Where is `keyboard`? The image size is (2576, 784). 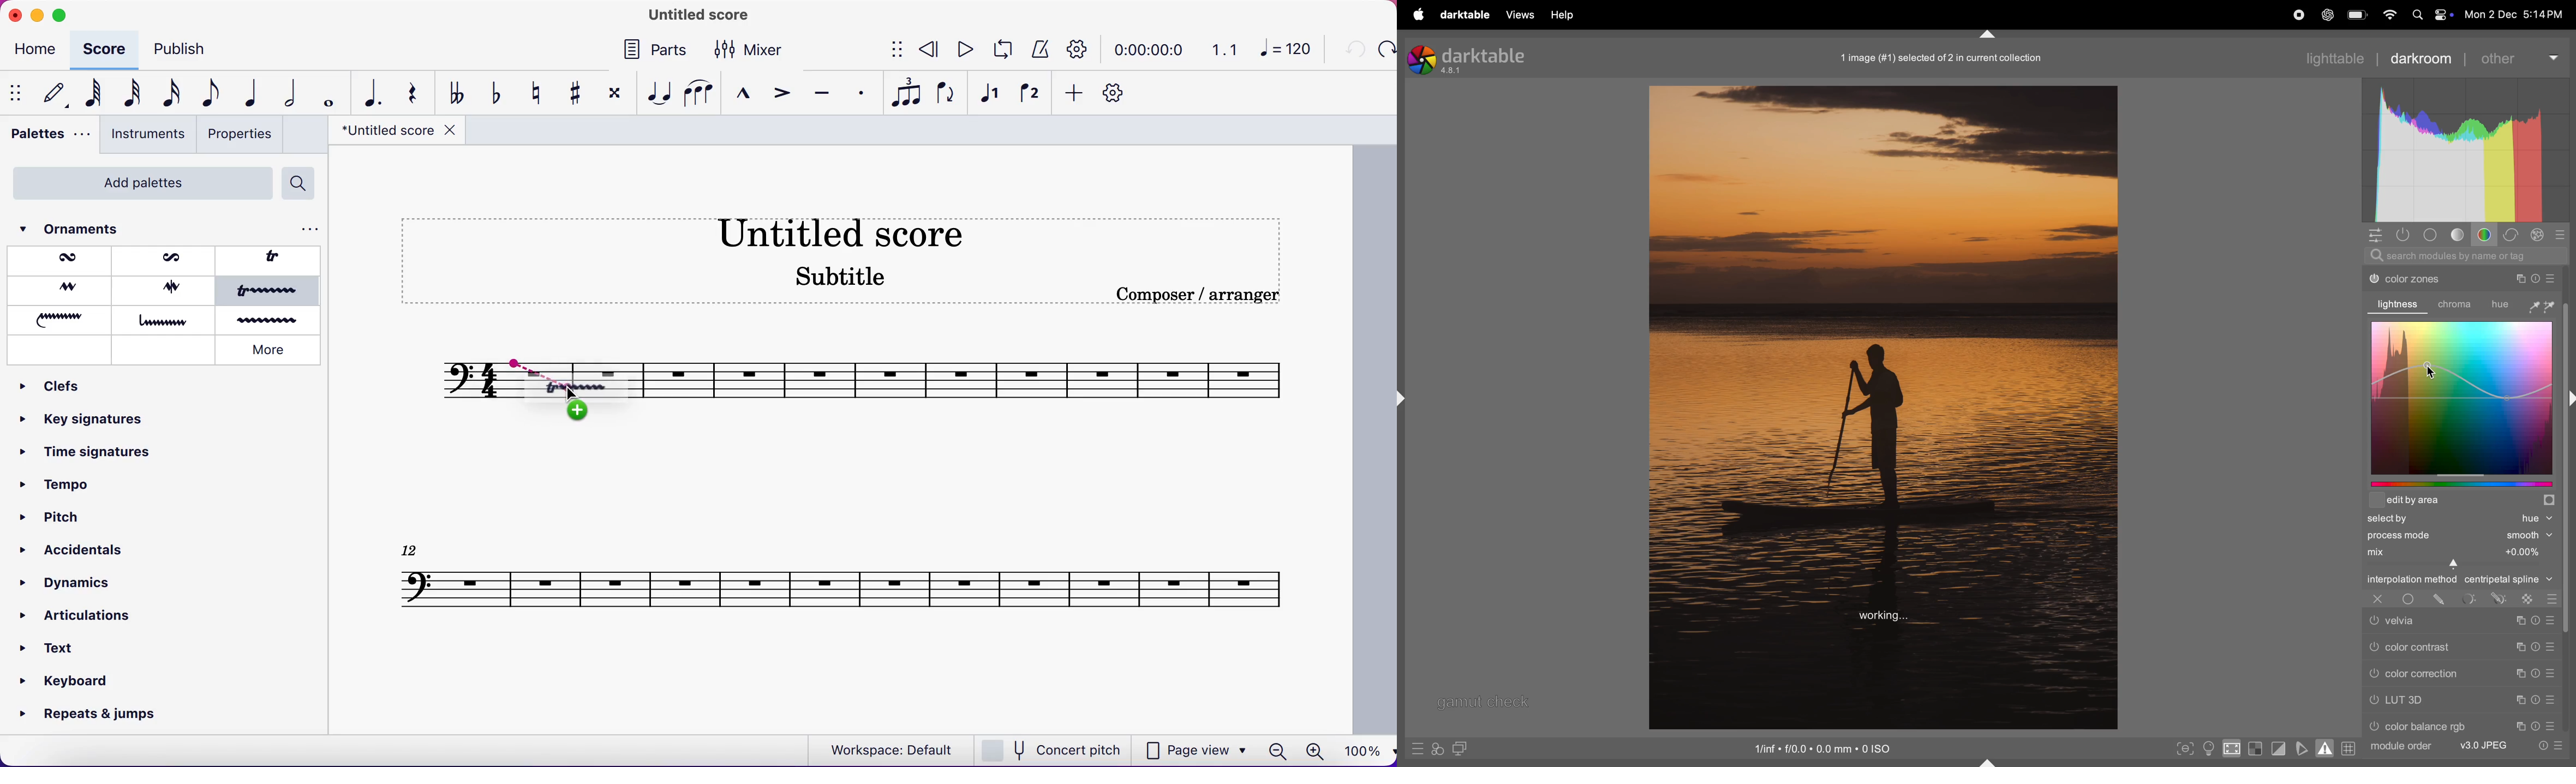
keyboard is located at coordinates (68, 680).